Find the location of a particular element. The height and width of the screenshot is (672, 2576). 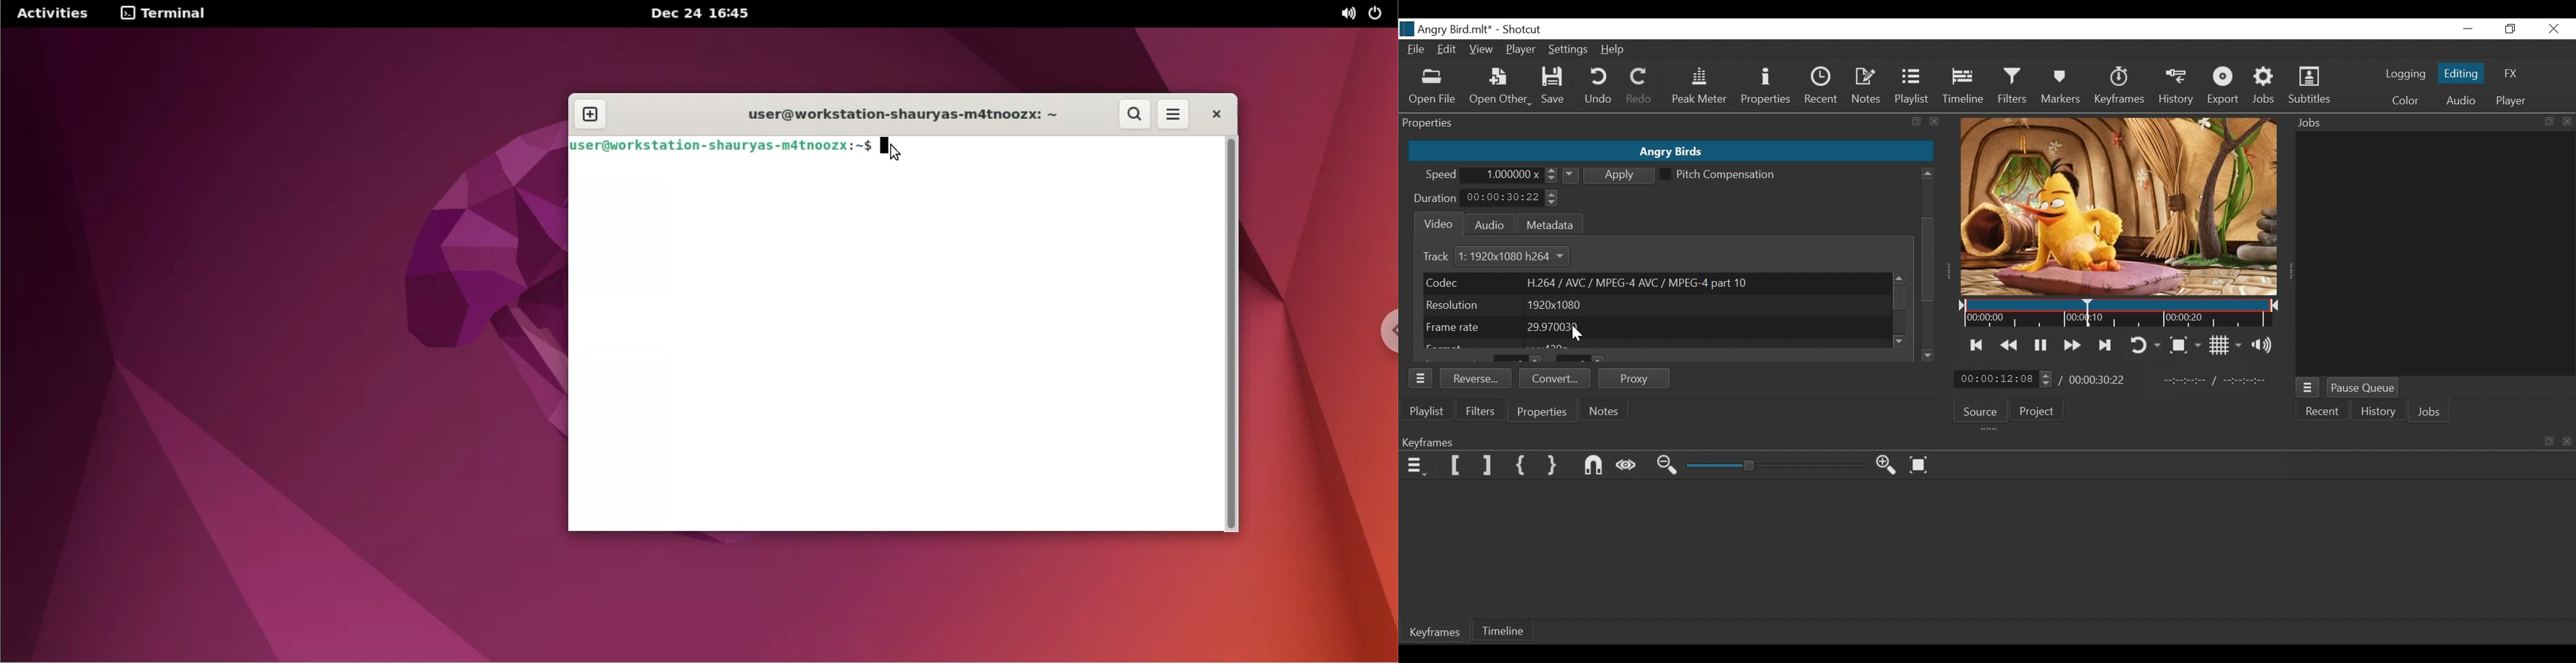

Set Second Simple keyframe is located at coordinates (1554, 467).